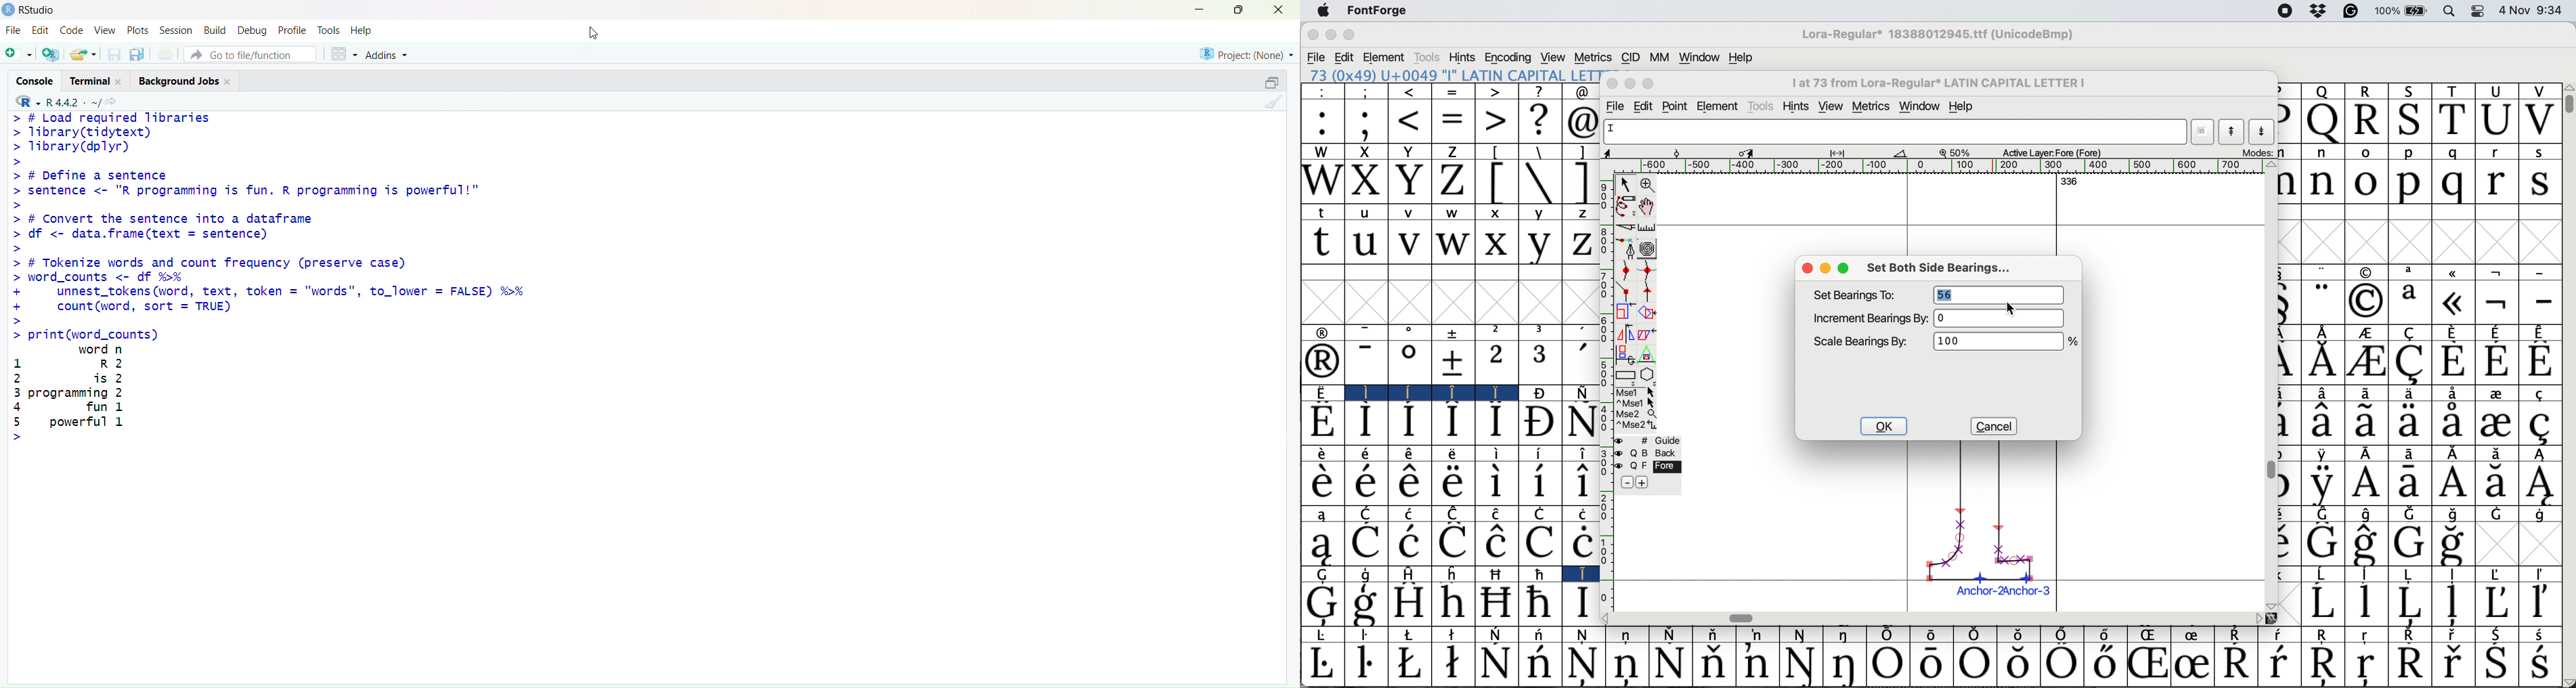  I want to click on >, so click(1496, 120).